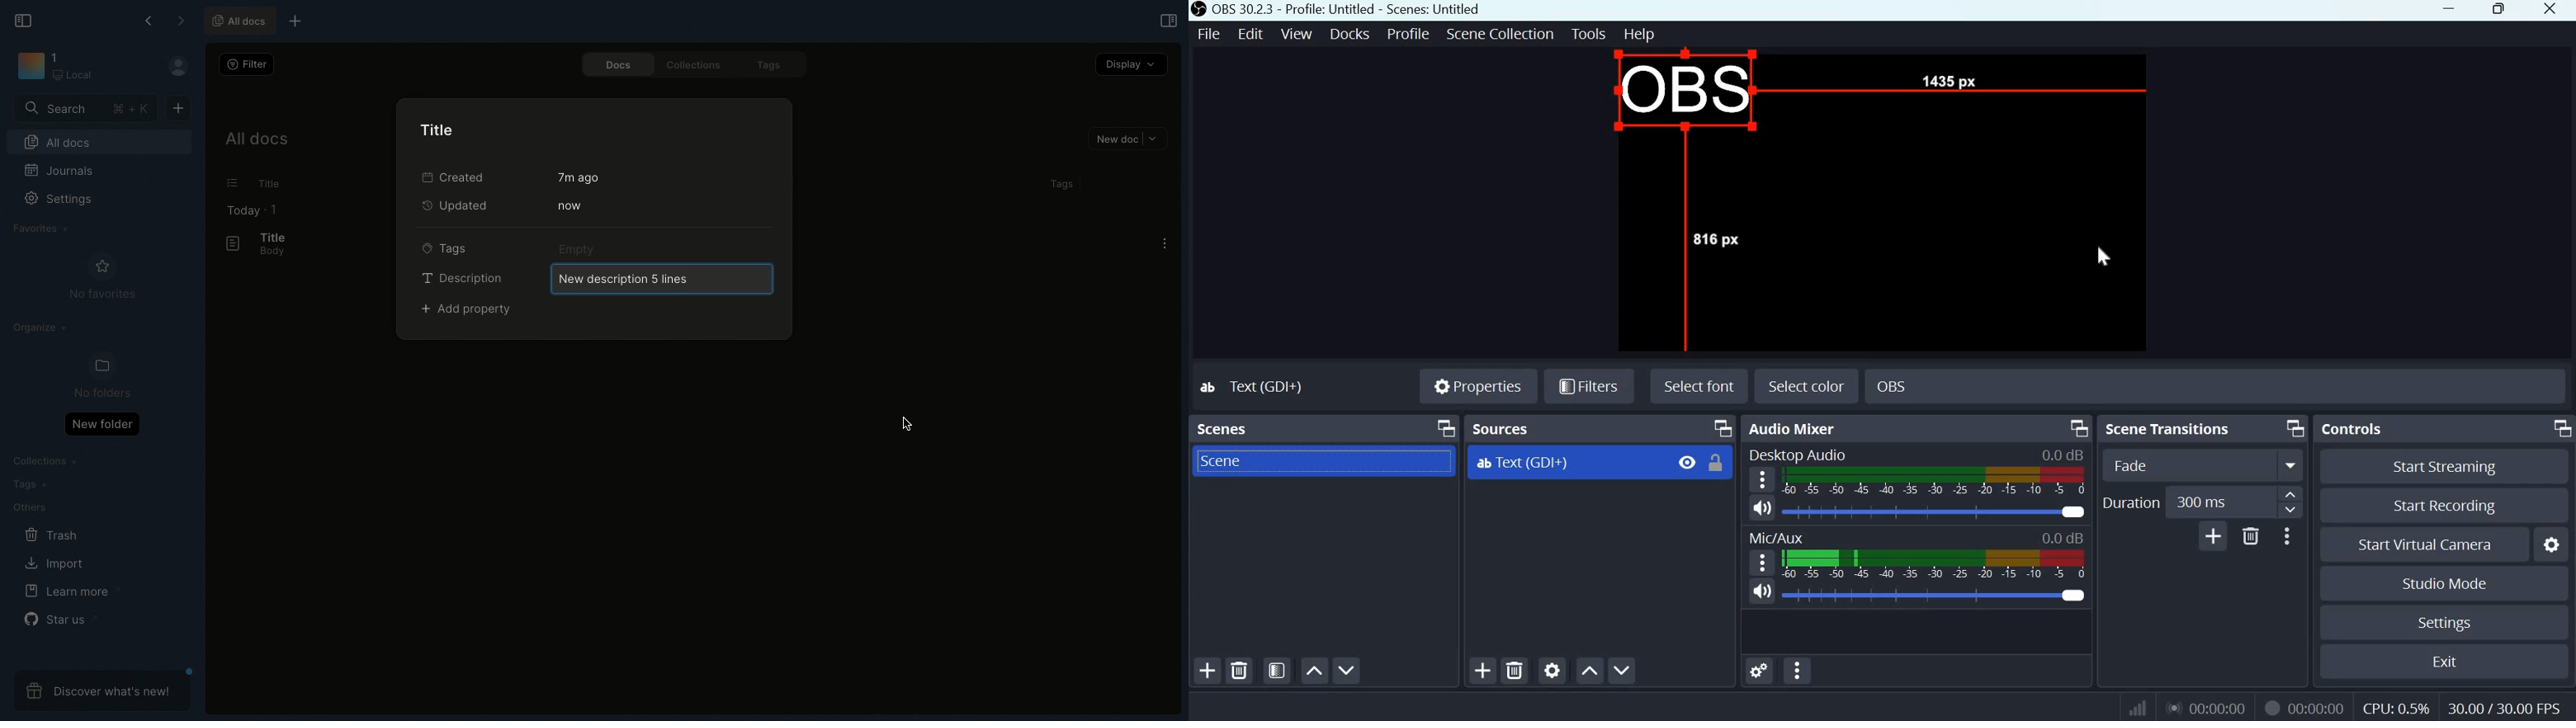  Describe the element at coordinates (1502, 428) in the screenshot. I see `Sources` at that location.